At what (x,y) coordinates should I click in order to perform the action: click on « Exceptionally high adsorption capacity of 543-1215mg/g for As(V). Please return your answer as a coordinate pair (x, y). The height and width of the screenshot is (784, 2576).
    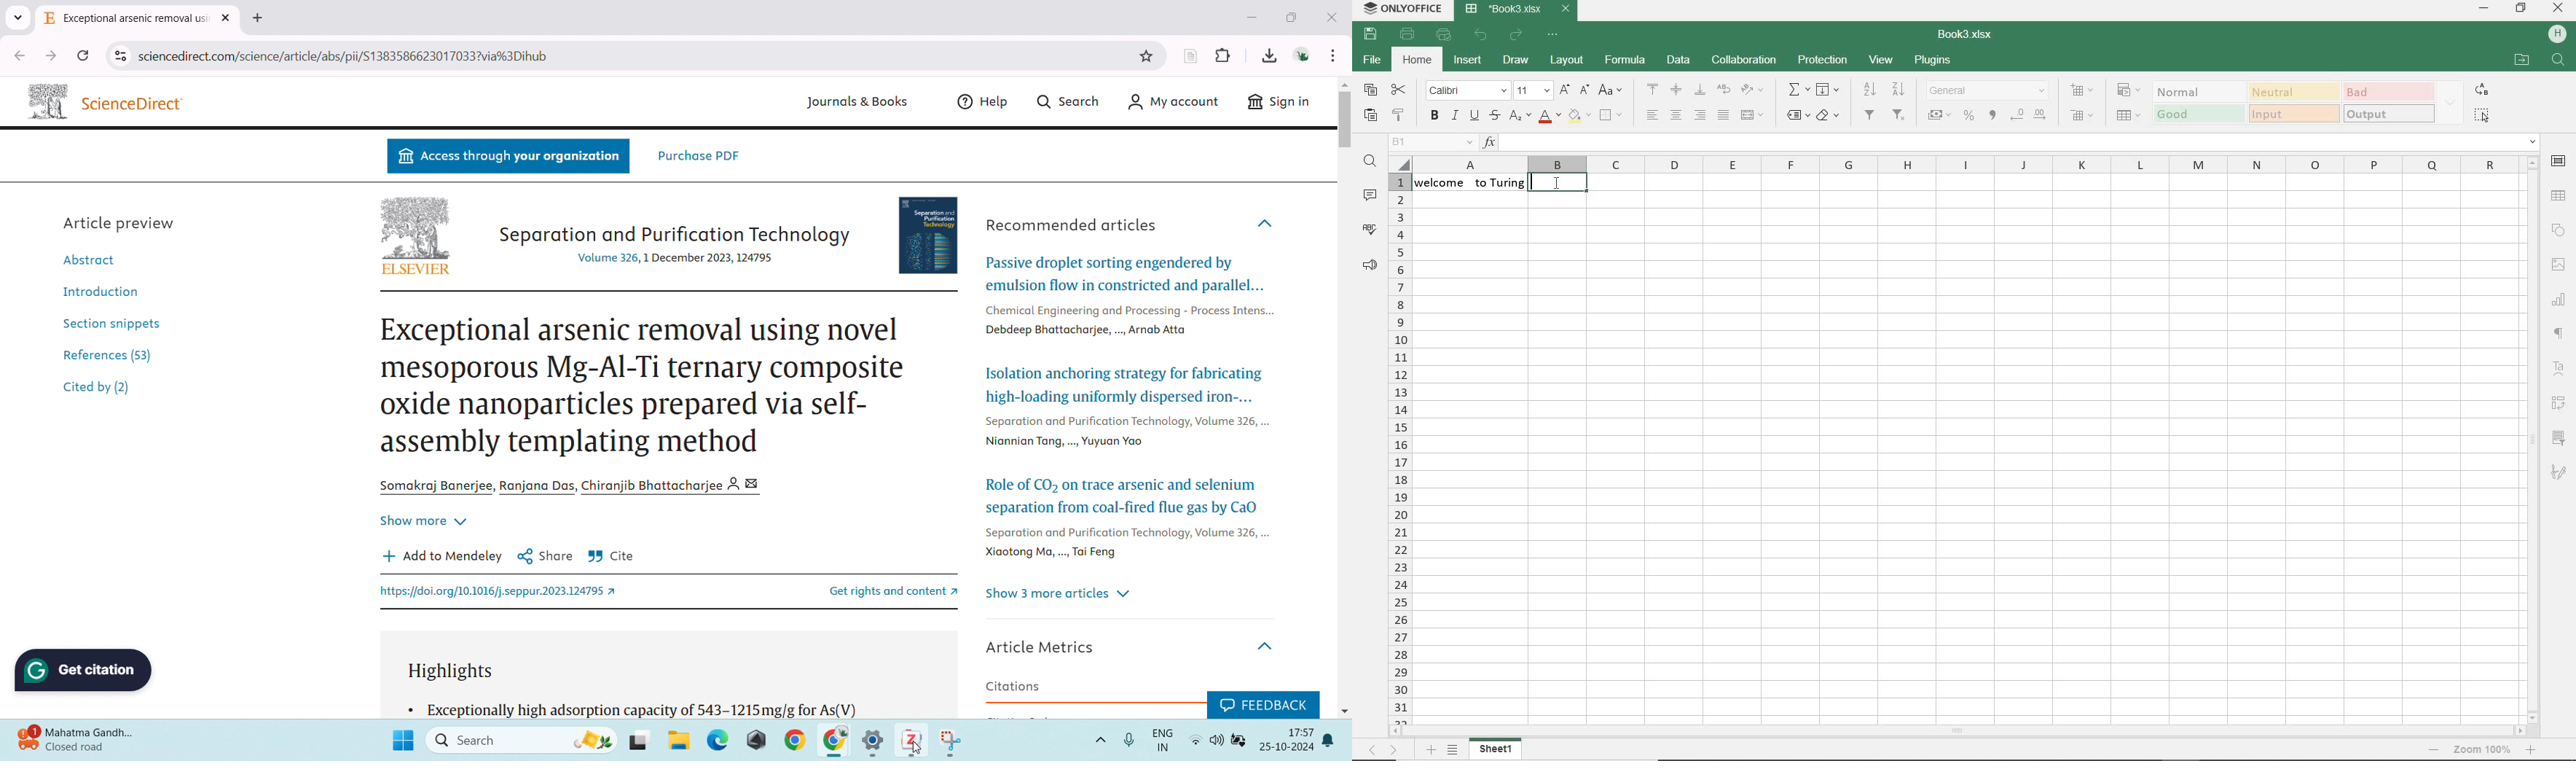
    Looking at the image, I should click on (635, 708).